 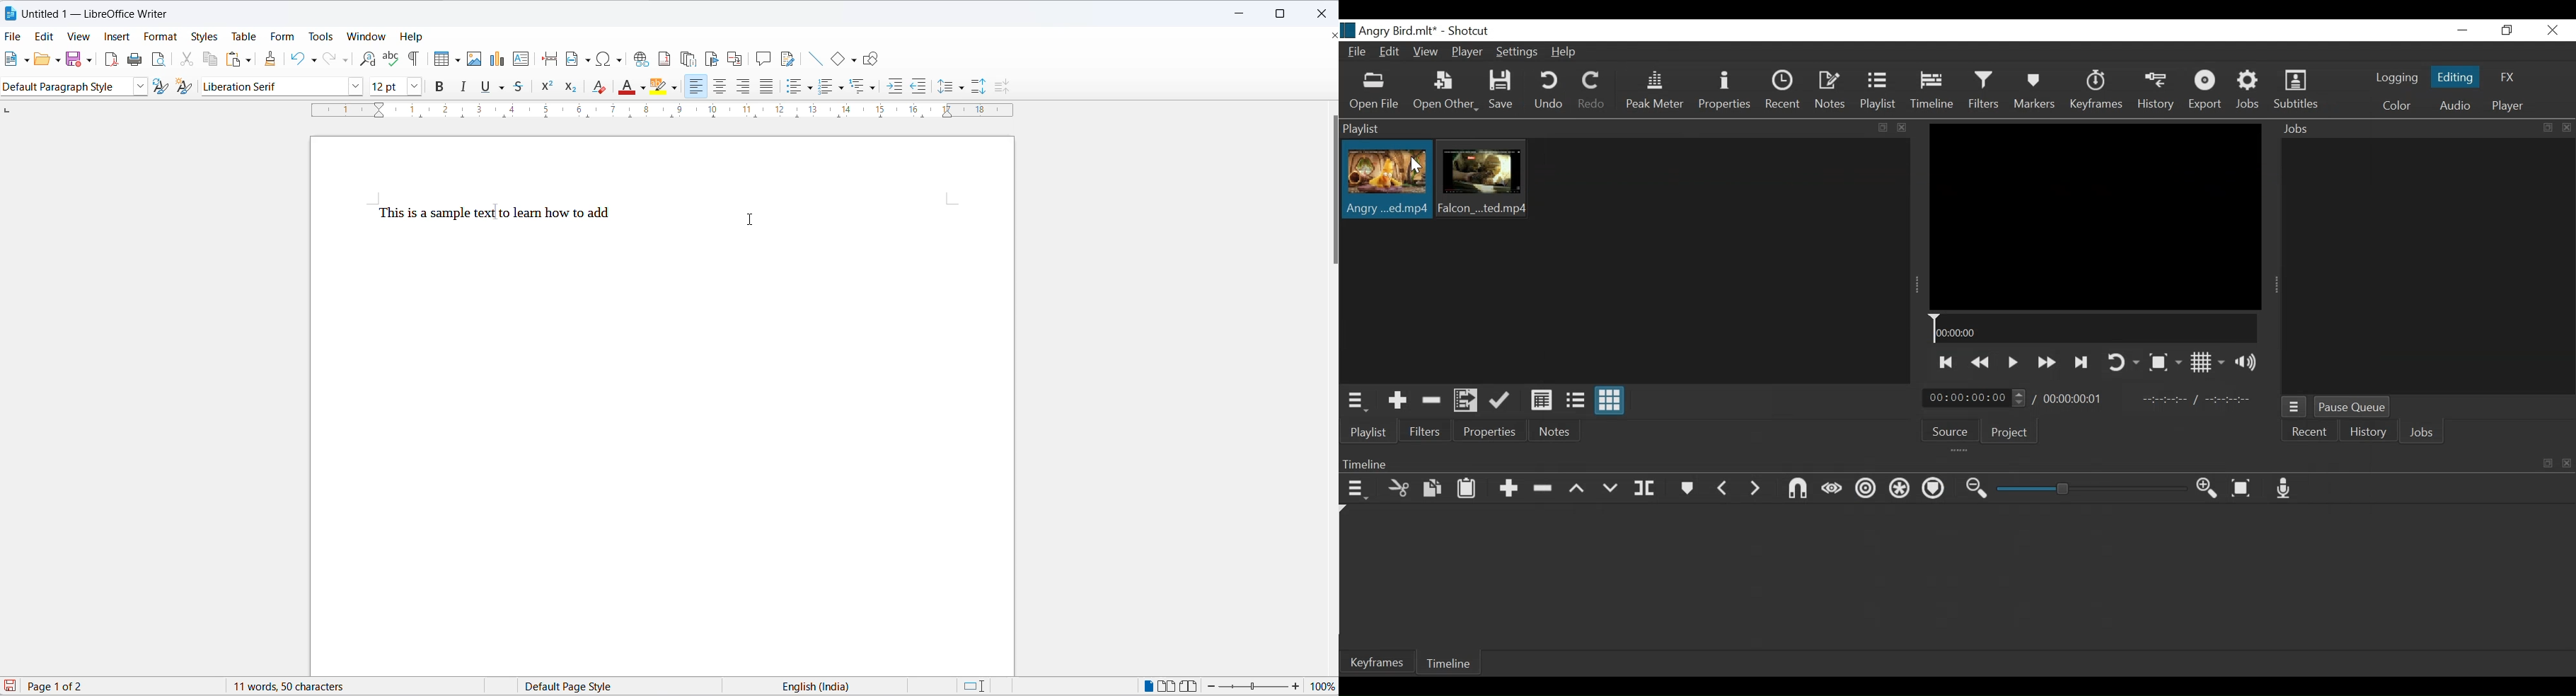 What do you see at coordinates (572, 88) in the screenshot?
I see `subscript` at bounding box center [572, 88].